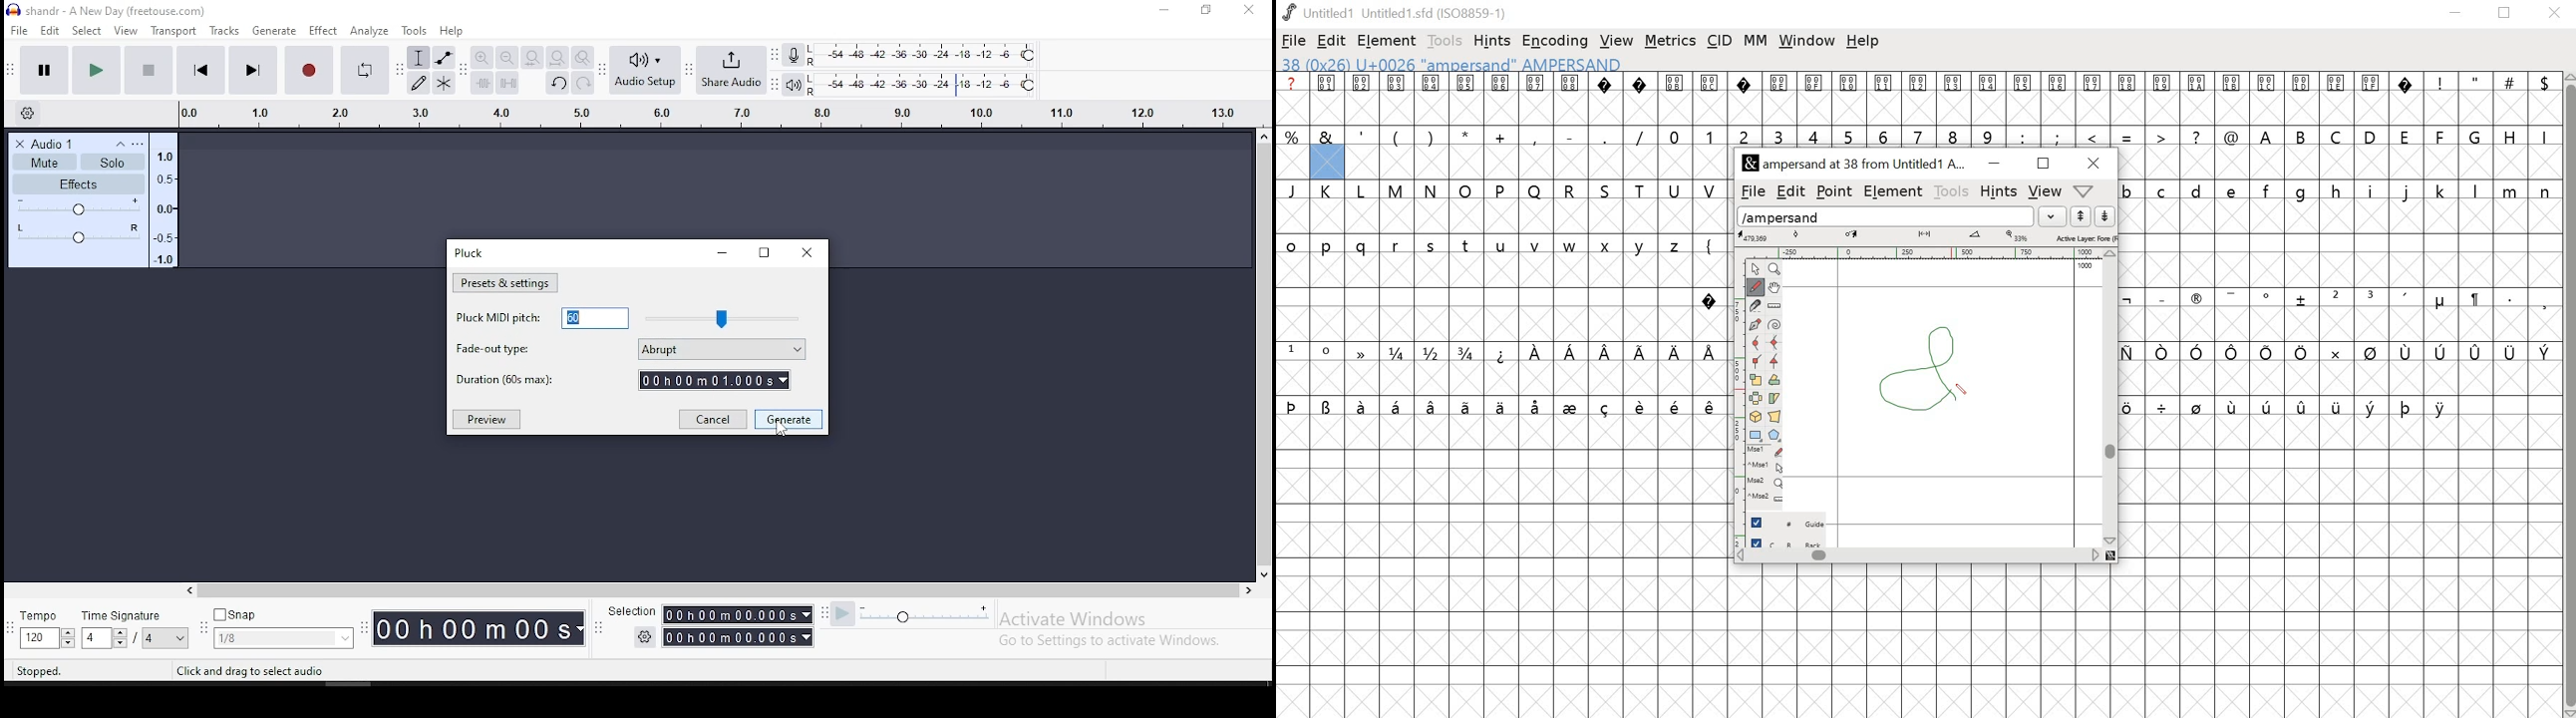 This screenshot has height=728, width=2576. Describe the element at coordinates (1292, 350) in the screenshot. I see `1` at that location.